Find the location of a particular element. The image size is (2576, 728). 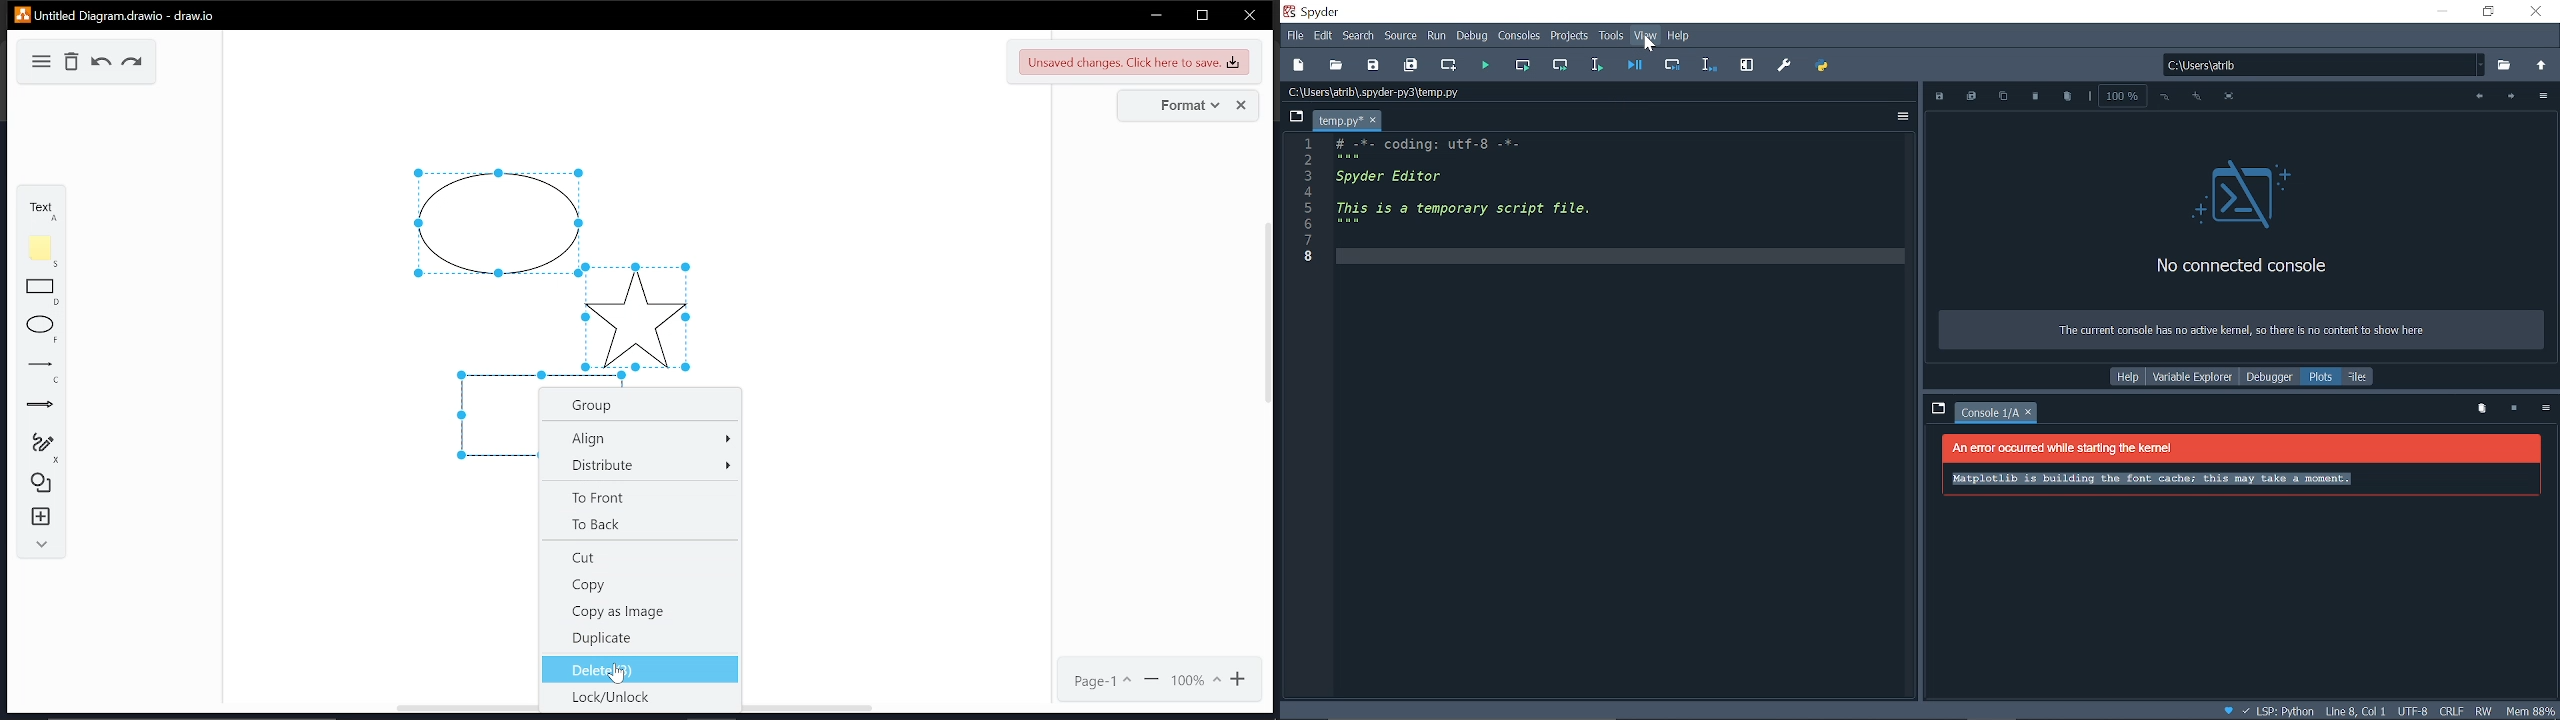

Locations options is located at coordinates (2482, 65).